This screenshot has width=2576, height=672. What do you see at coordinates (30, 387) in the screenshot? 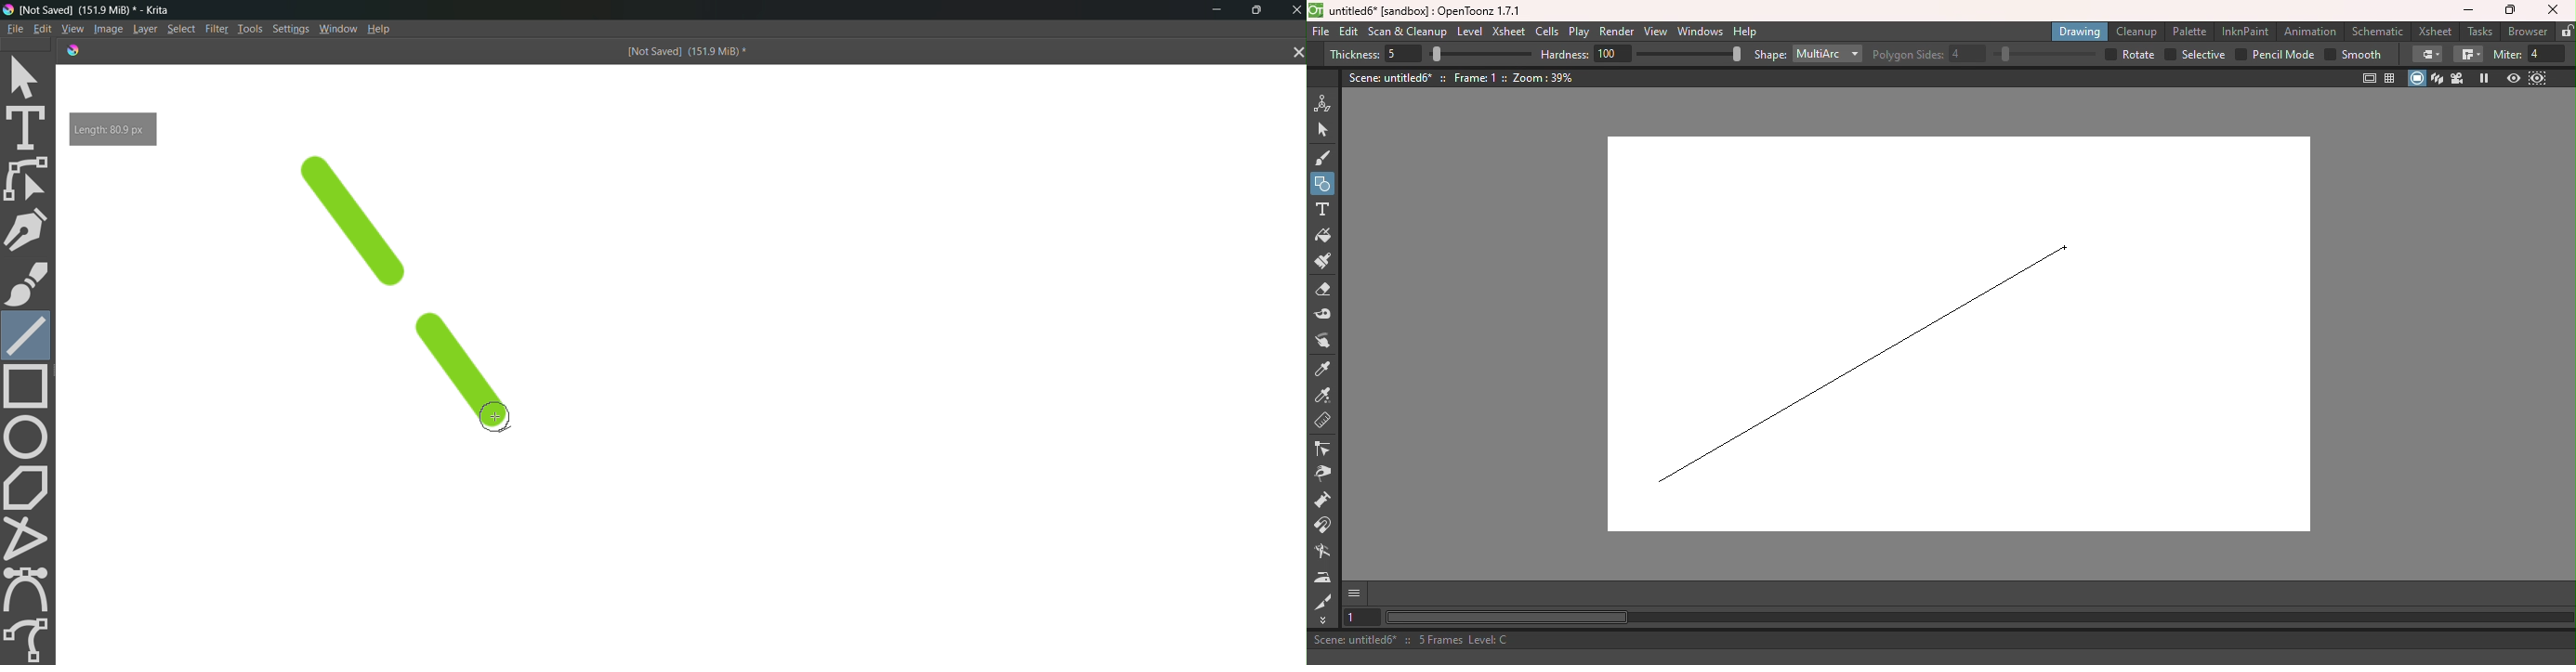
I see `rectangle` at bounding box center [30, 387].